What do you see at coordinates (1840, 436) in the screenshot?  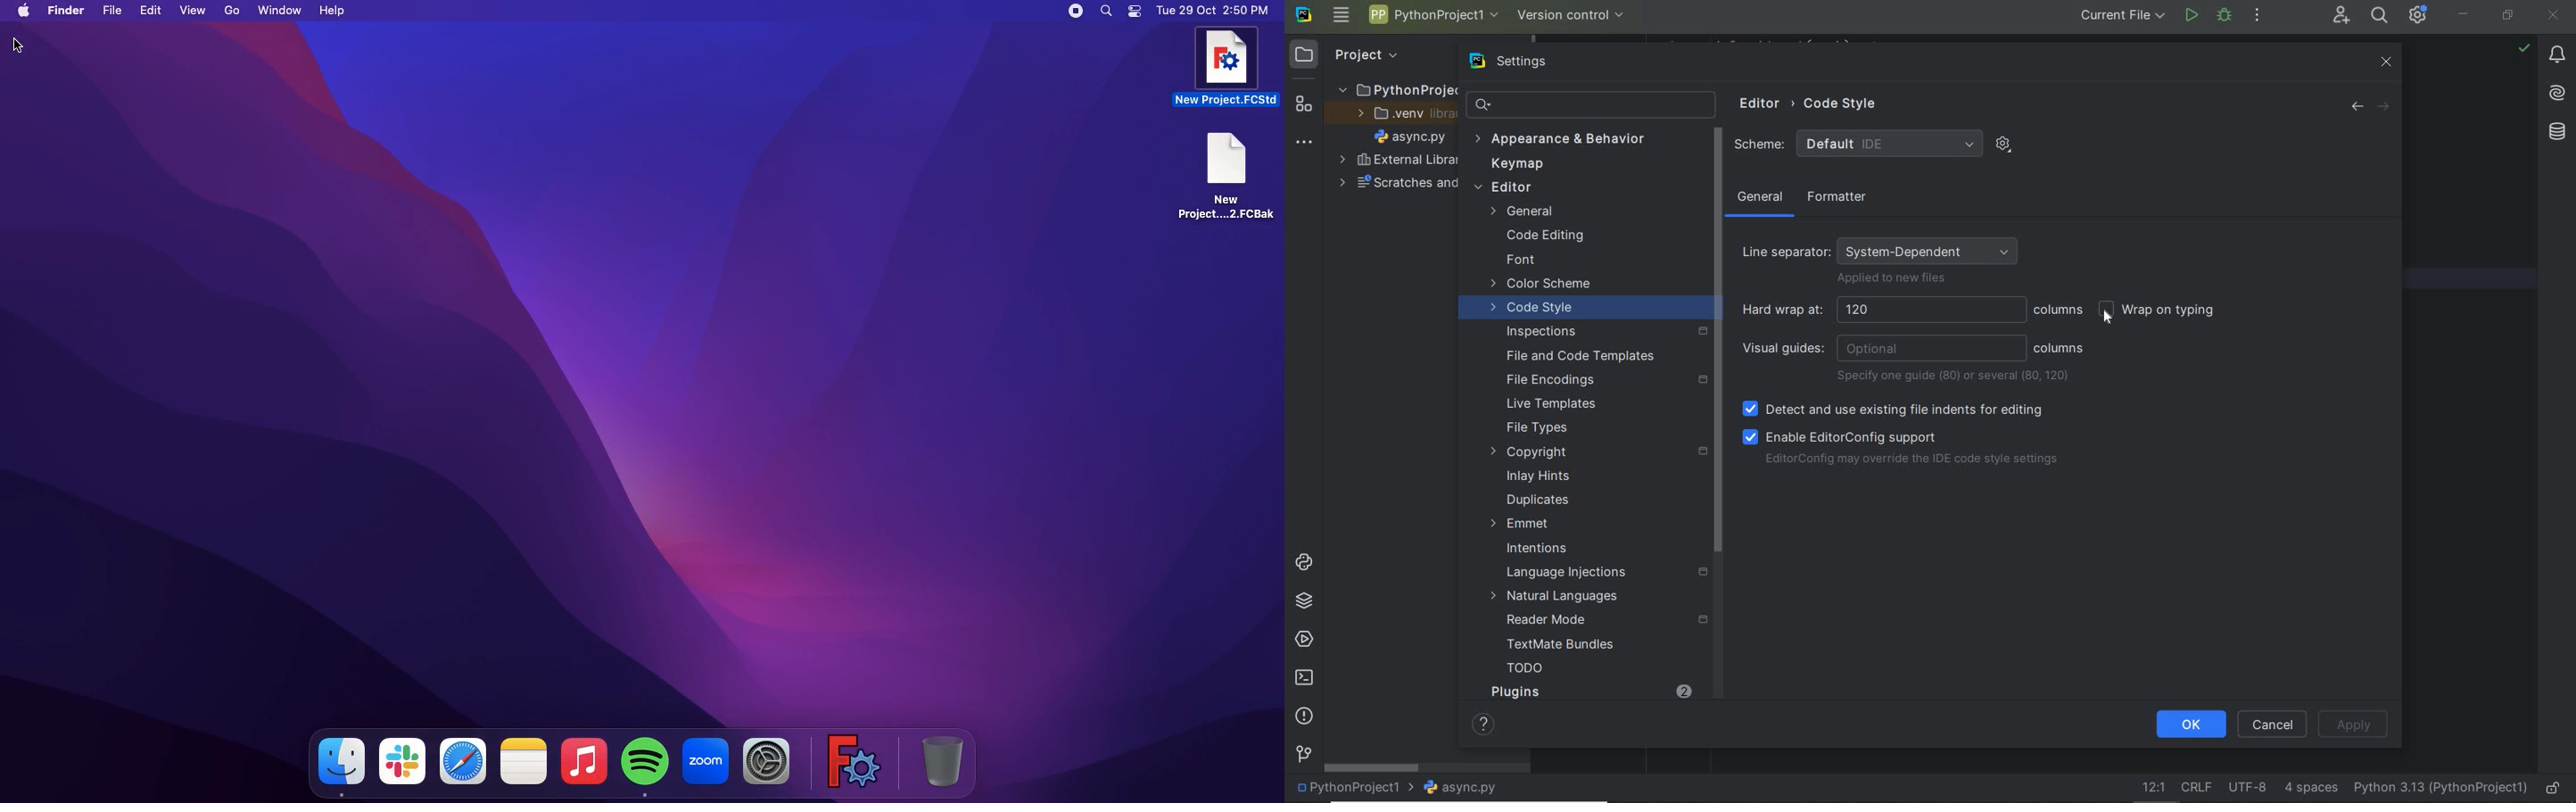 I see `Enable EditorConfig support` at bounding box center [1840, 436].